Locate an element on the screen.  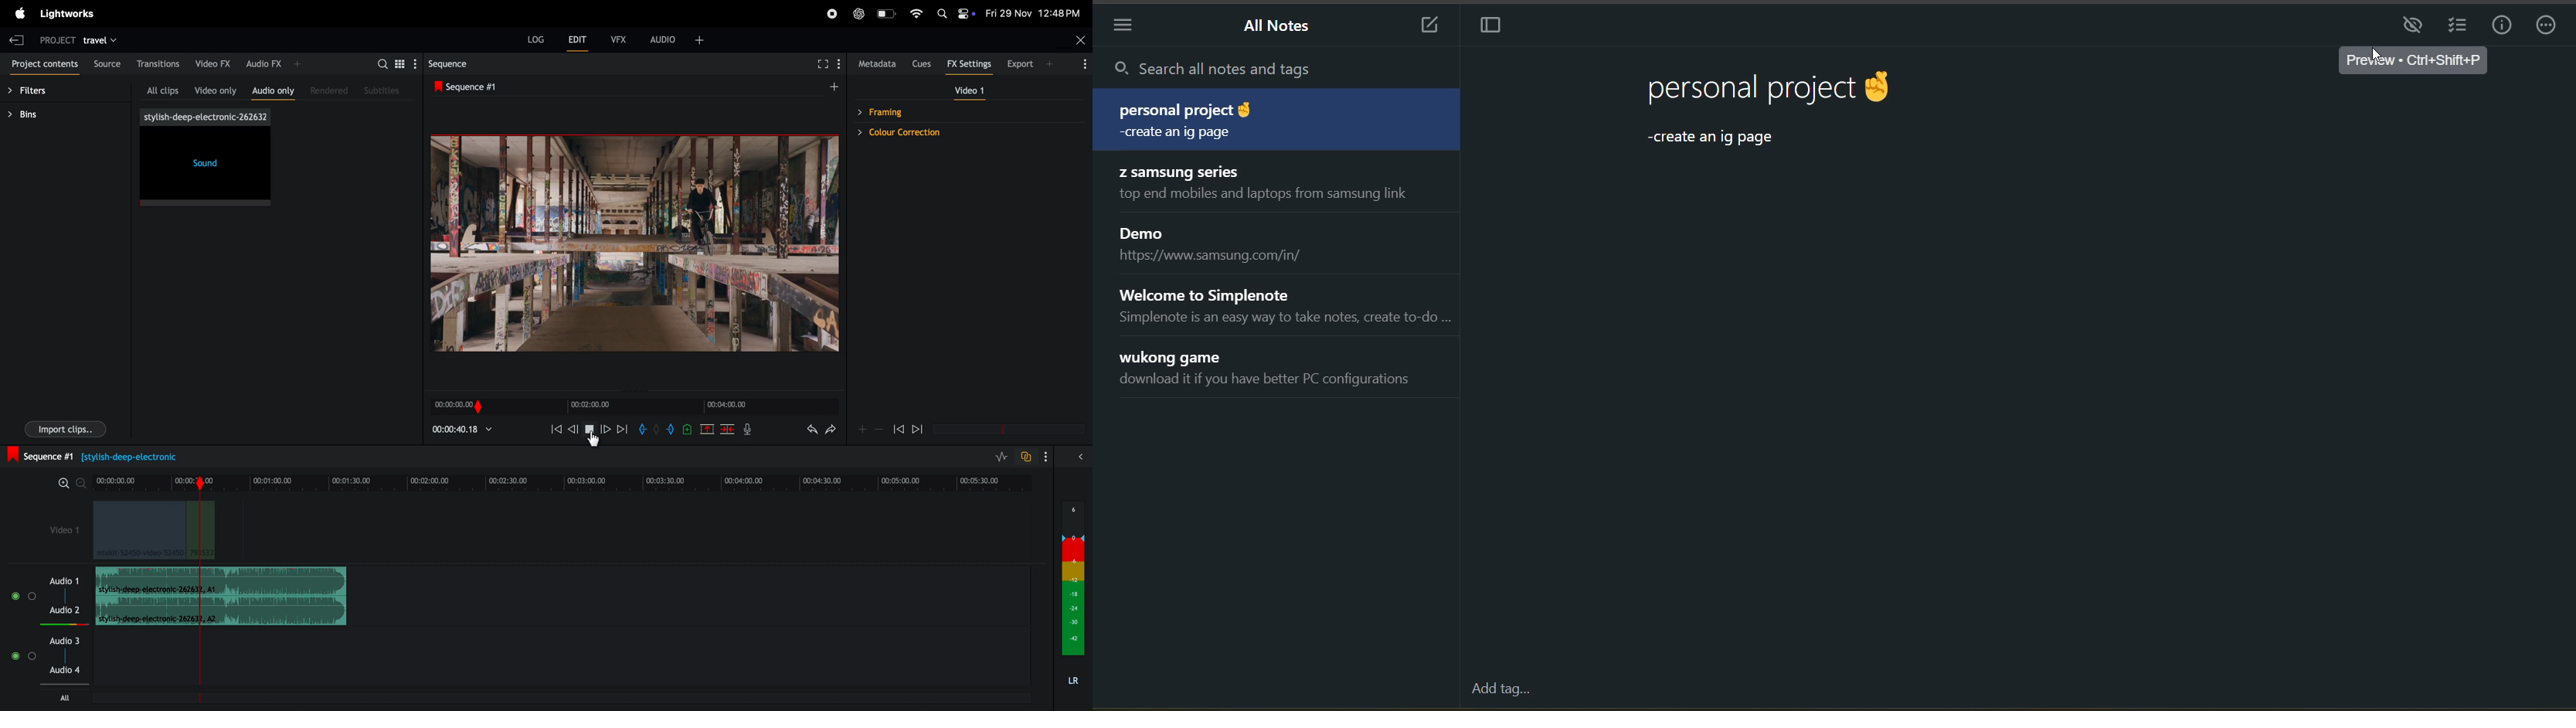
note title and preview is located at coordinates (1272, 185).